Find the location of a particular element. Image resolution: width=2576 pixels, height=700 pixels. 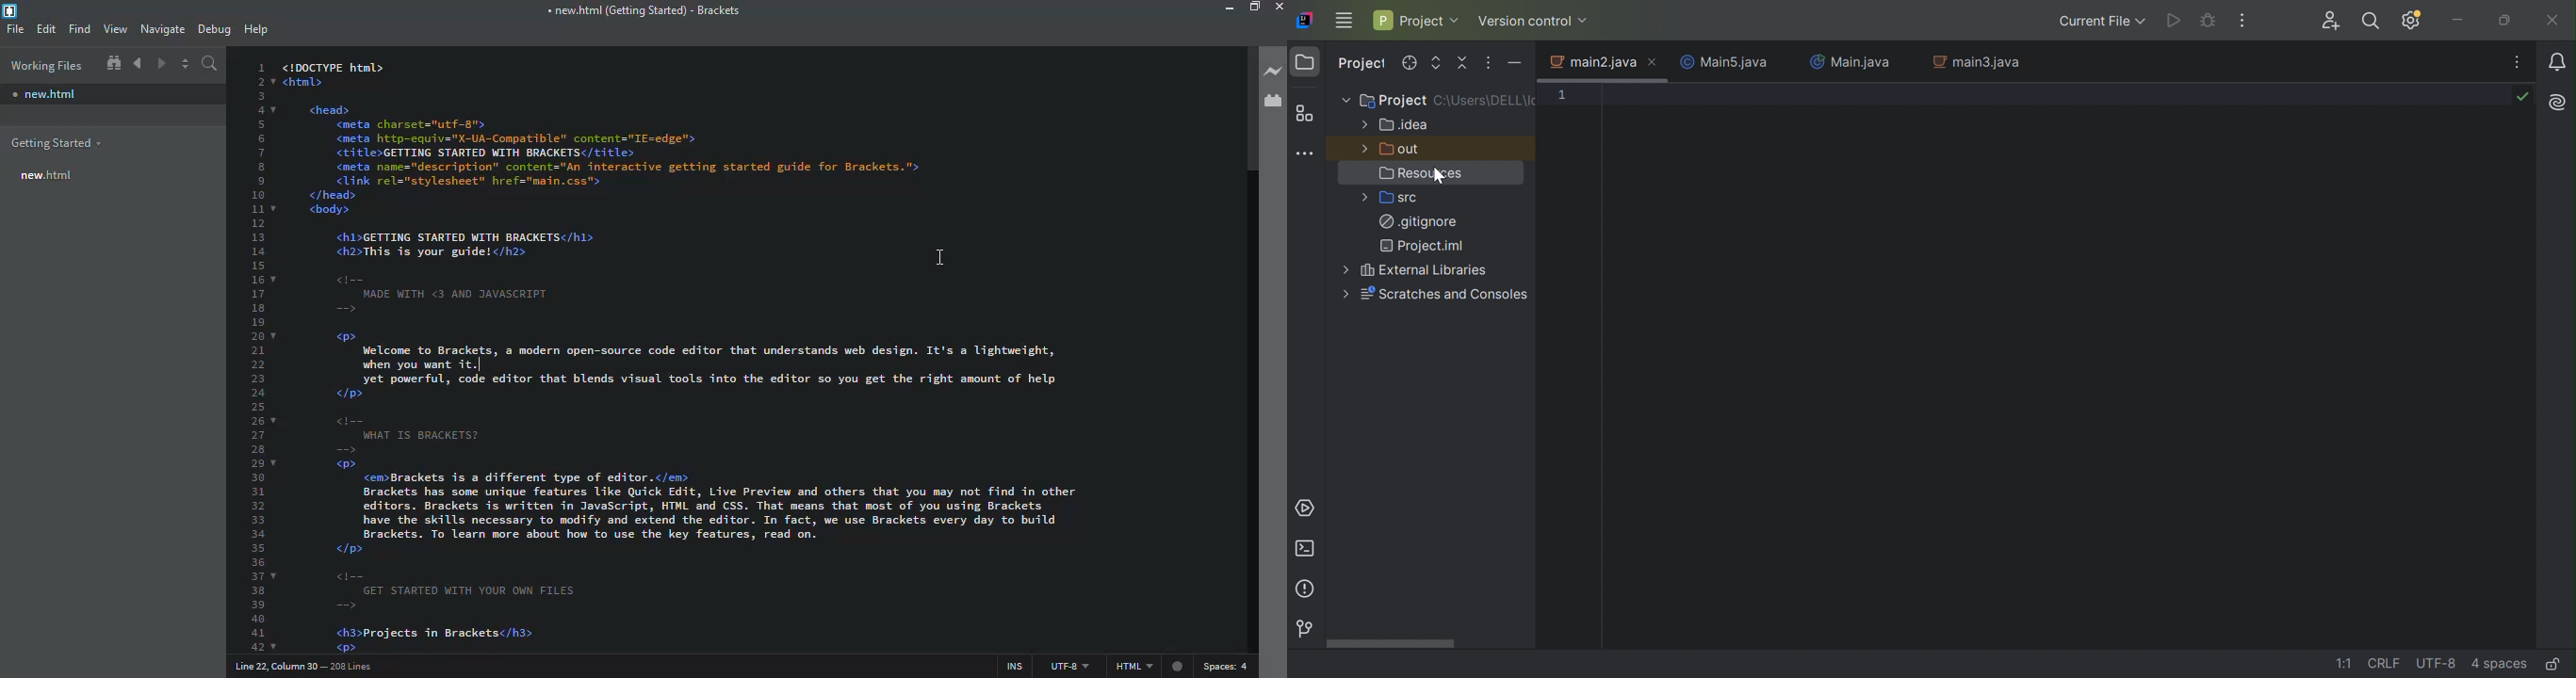

utf 8 is located at coordinates (1066, 662).